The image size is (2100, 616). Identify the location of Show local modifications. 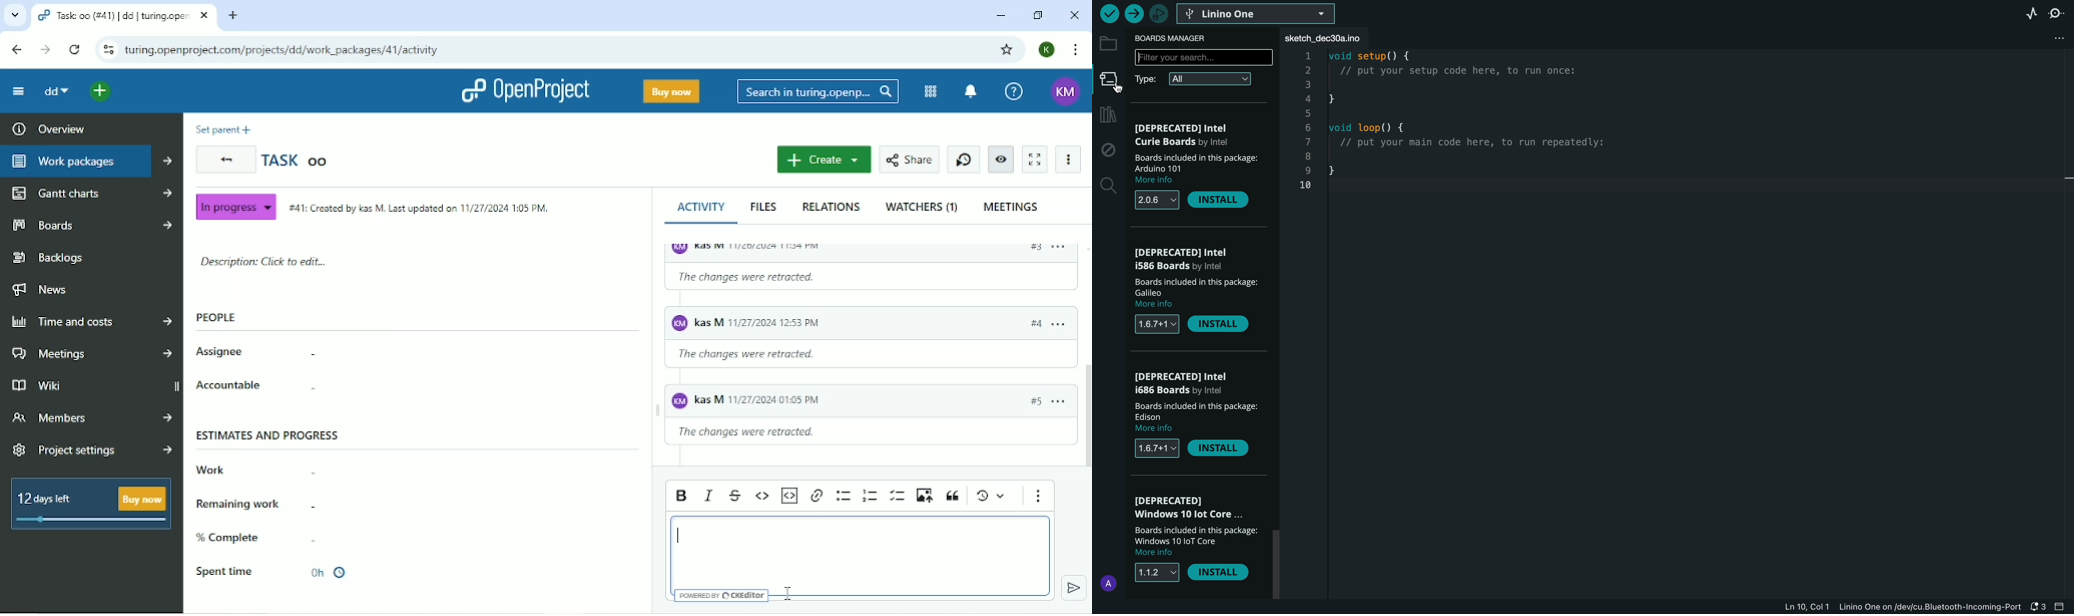
(990, 496).